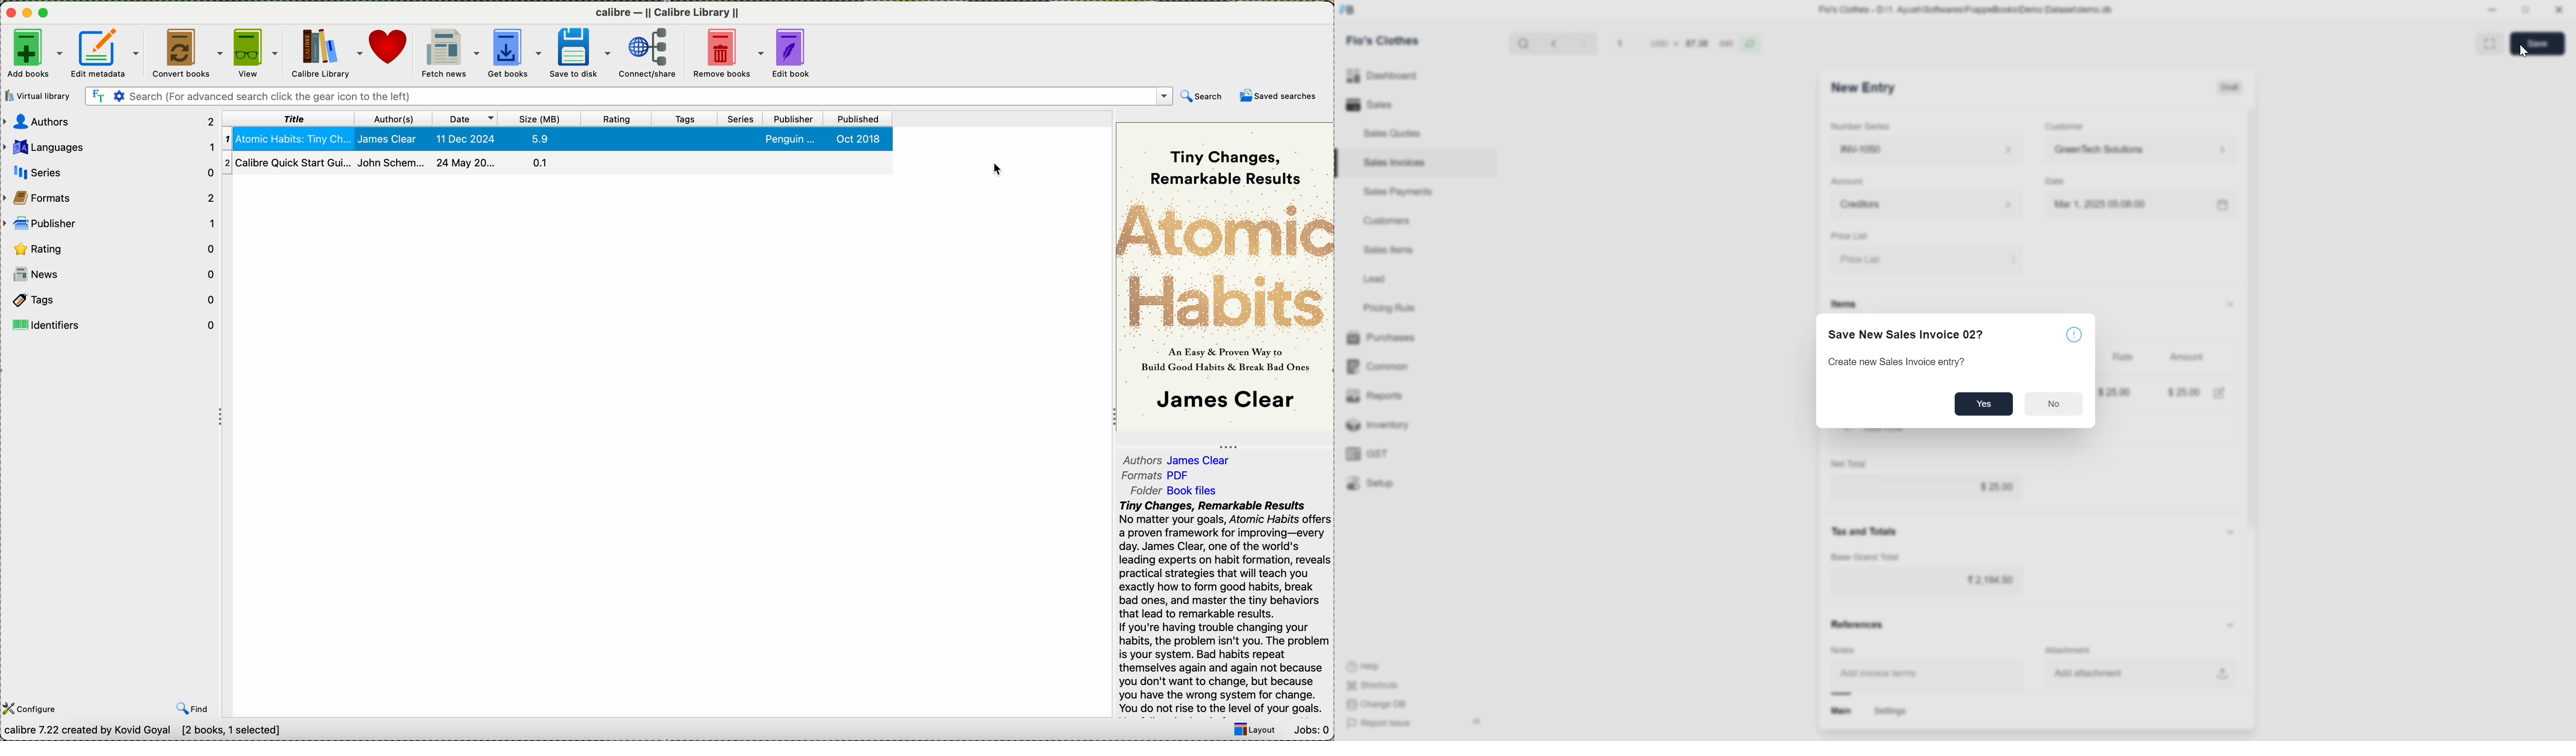 This screenshot has height=756, width=2576. Describe the element at coordinates (1852, 463) in the screenshot. I see `Net Total` at that location.